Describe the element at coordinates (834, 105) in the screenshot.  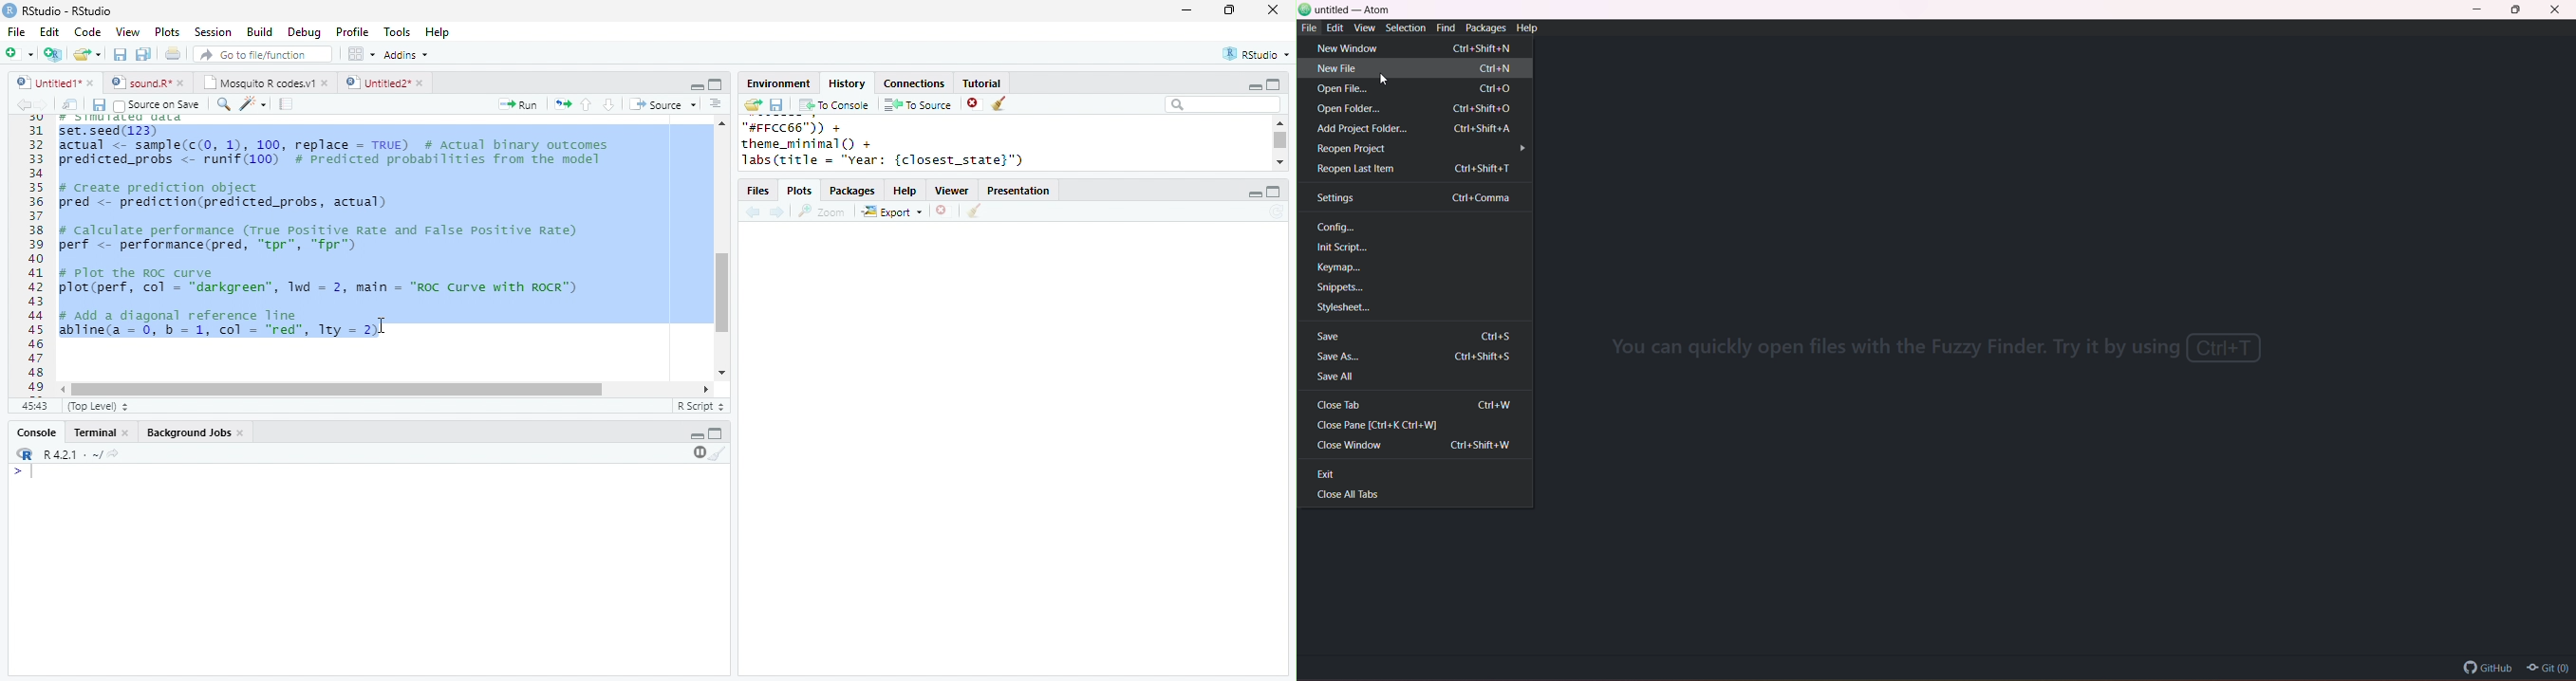
I see `To console` at that location.